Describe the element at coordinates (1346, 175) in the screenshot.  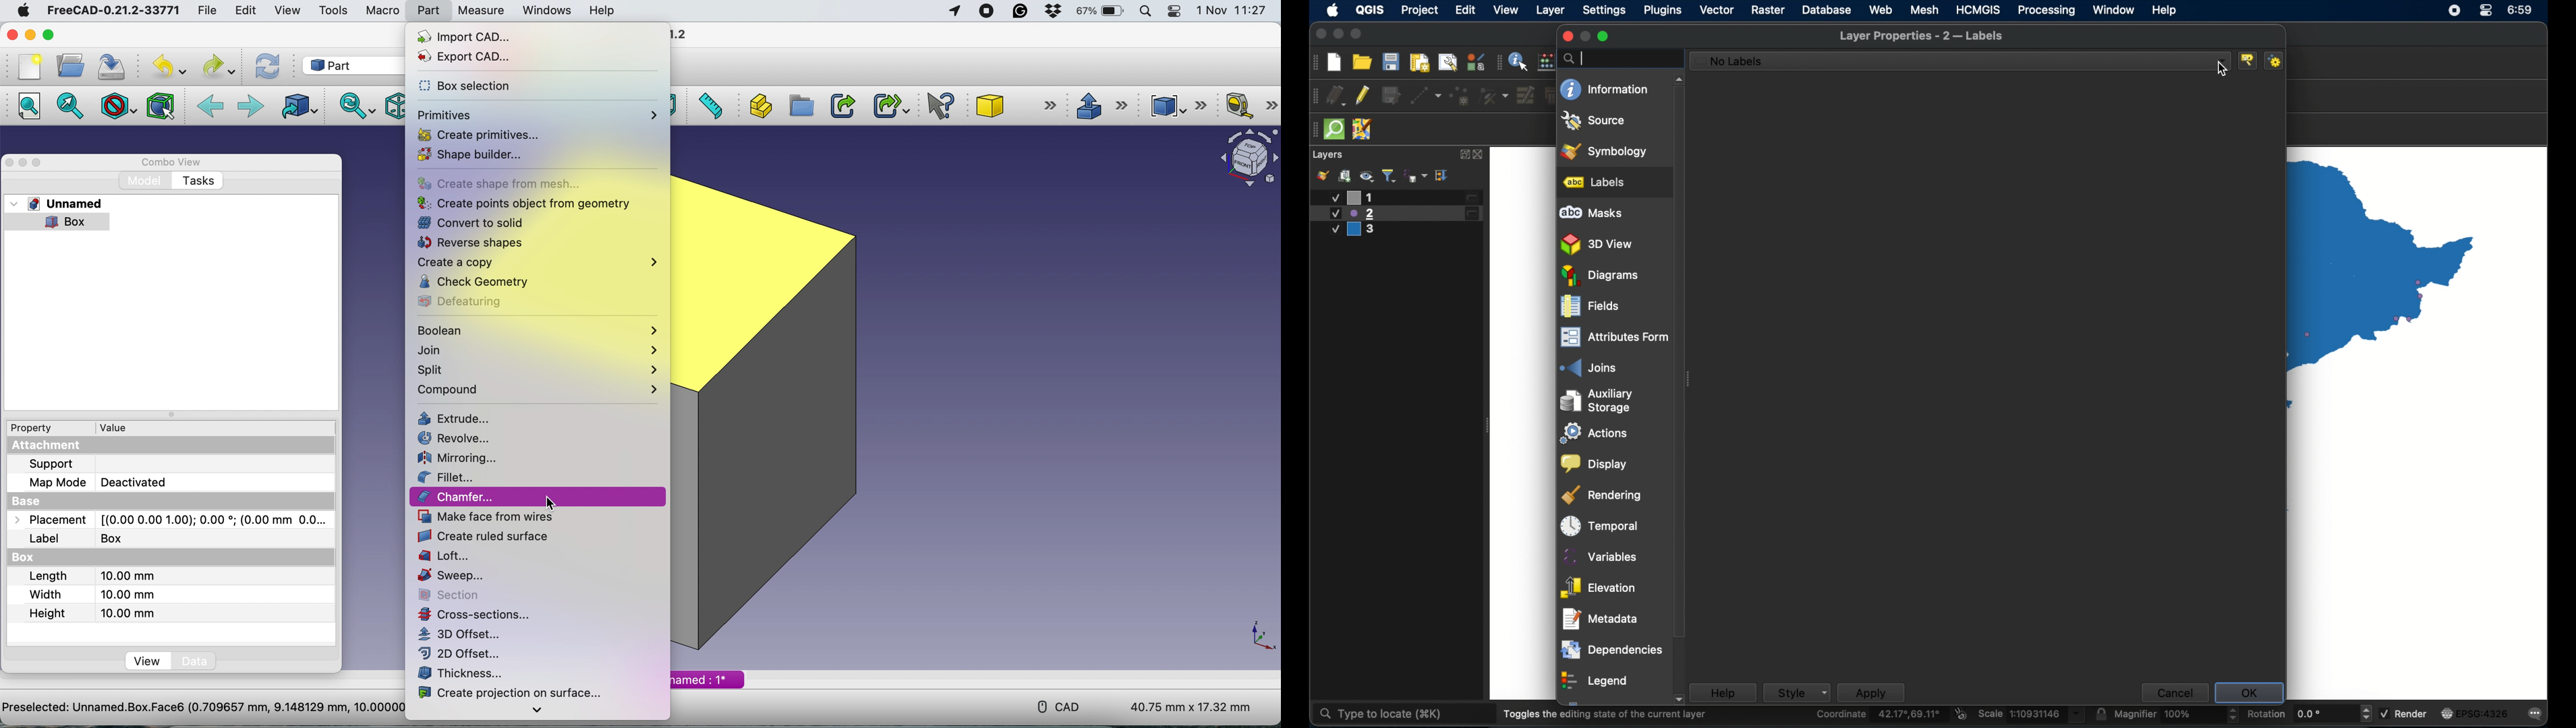
I see `add group` at that location.